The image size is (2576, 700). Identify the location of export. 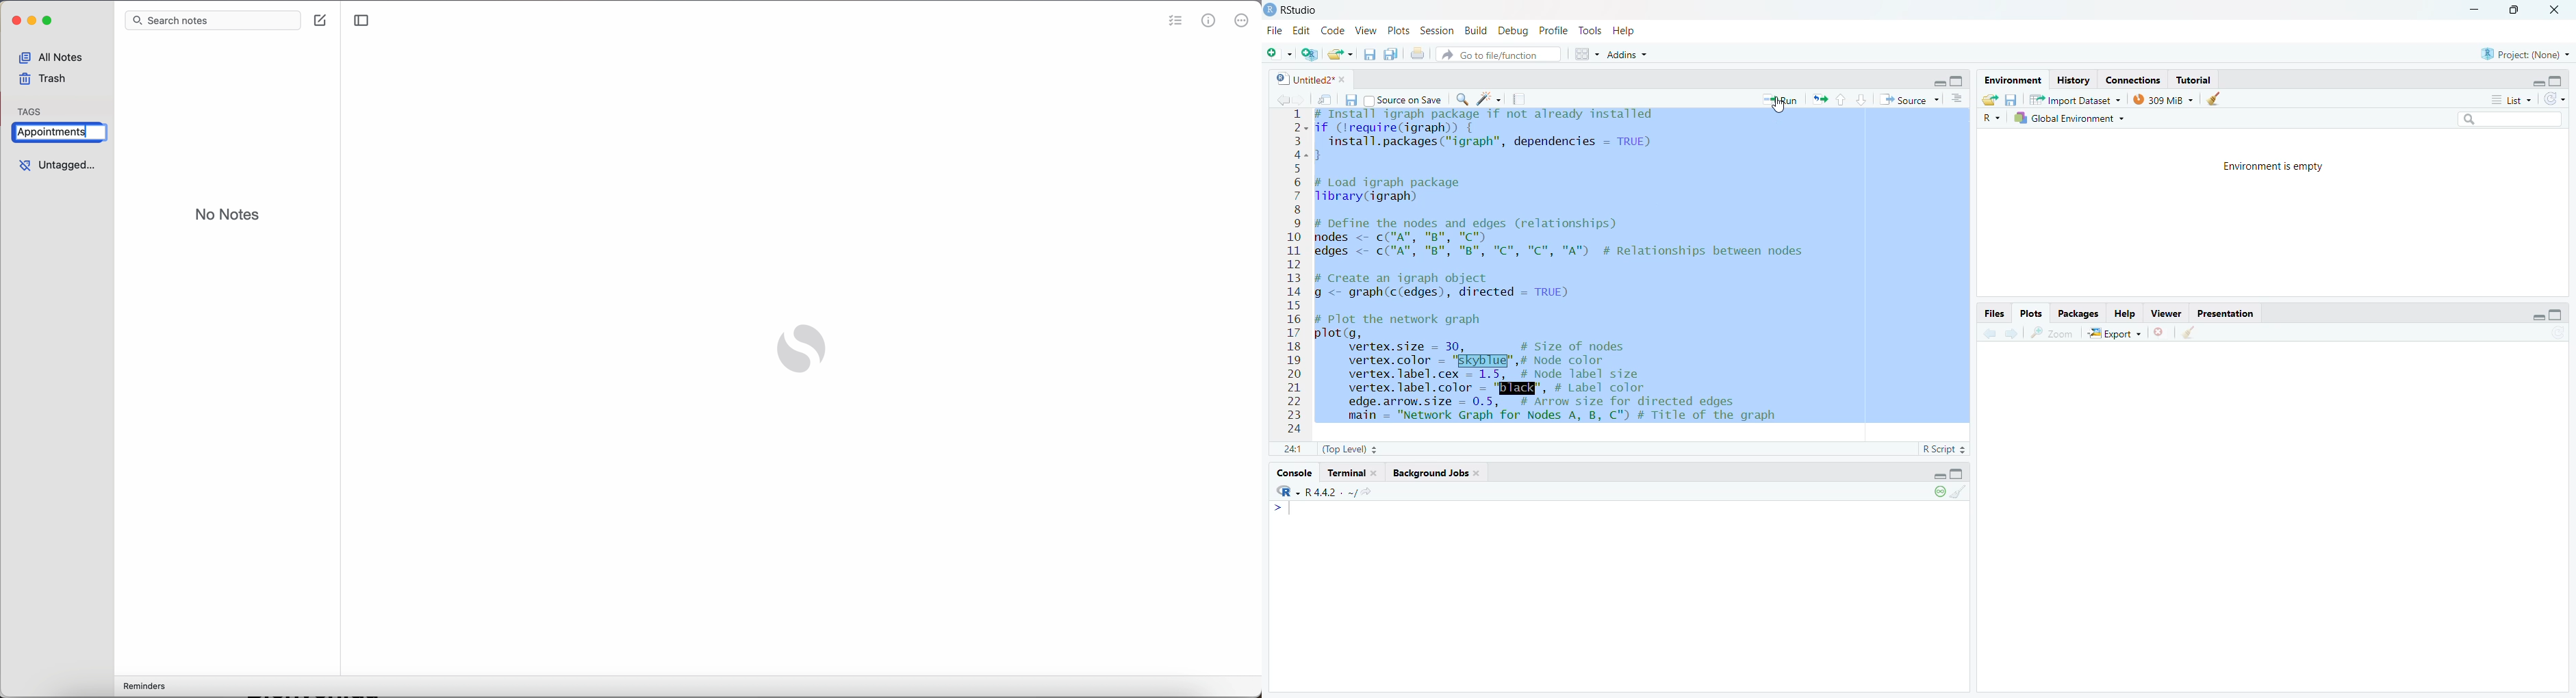
(1988, 100).